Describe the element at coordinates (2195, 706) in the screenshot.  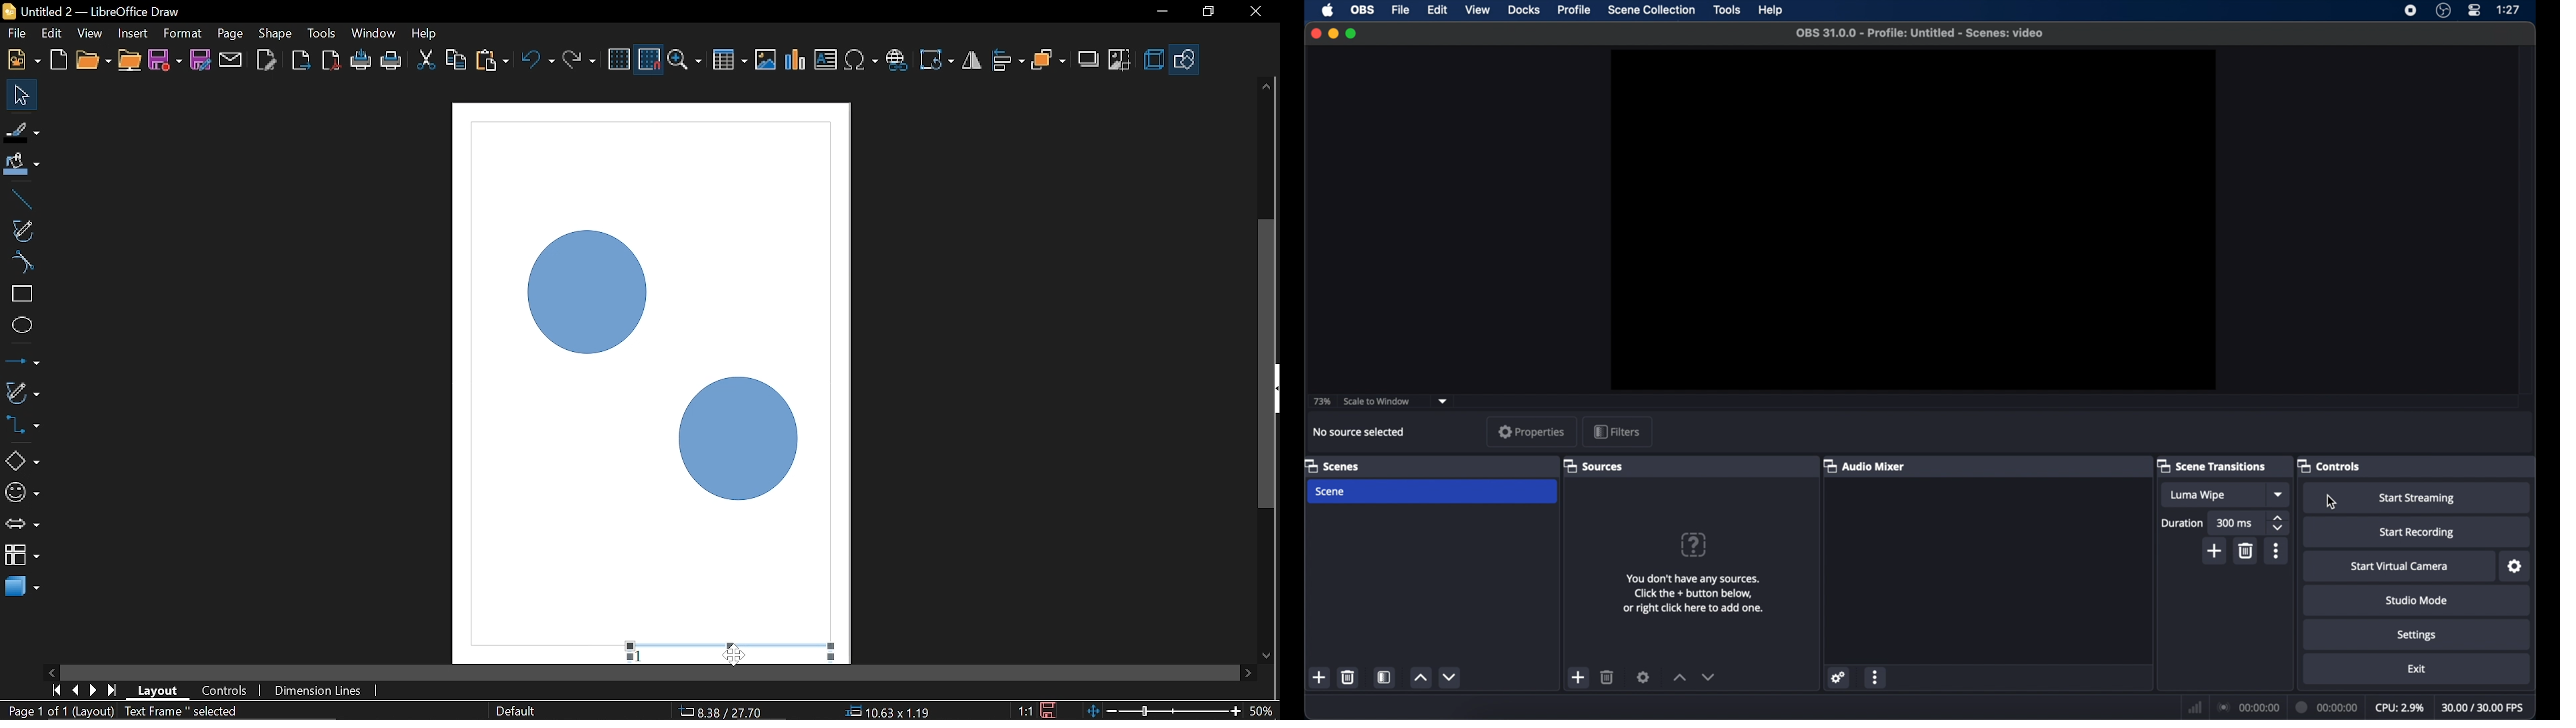
I see `network` at that location.